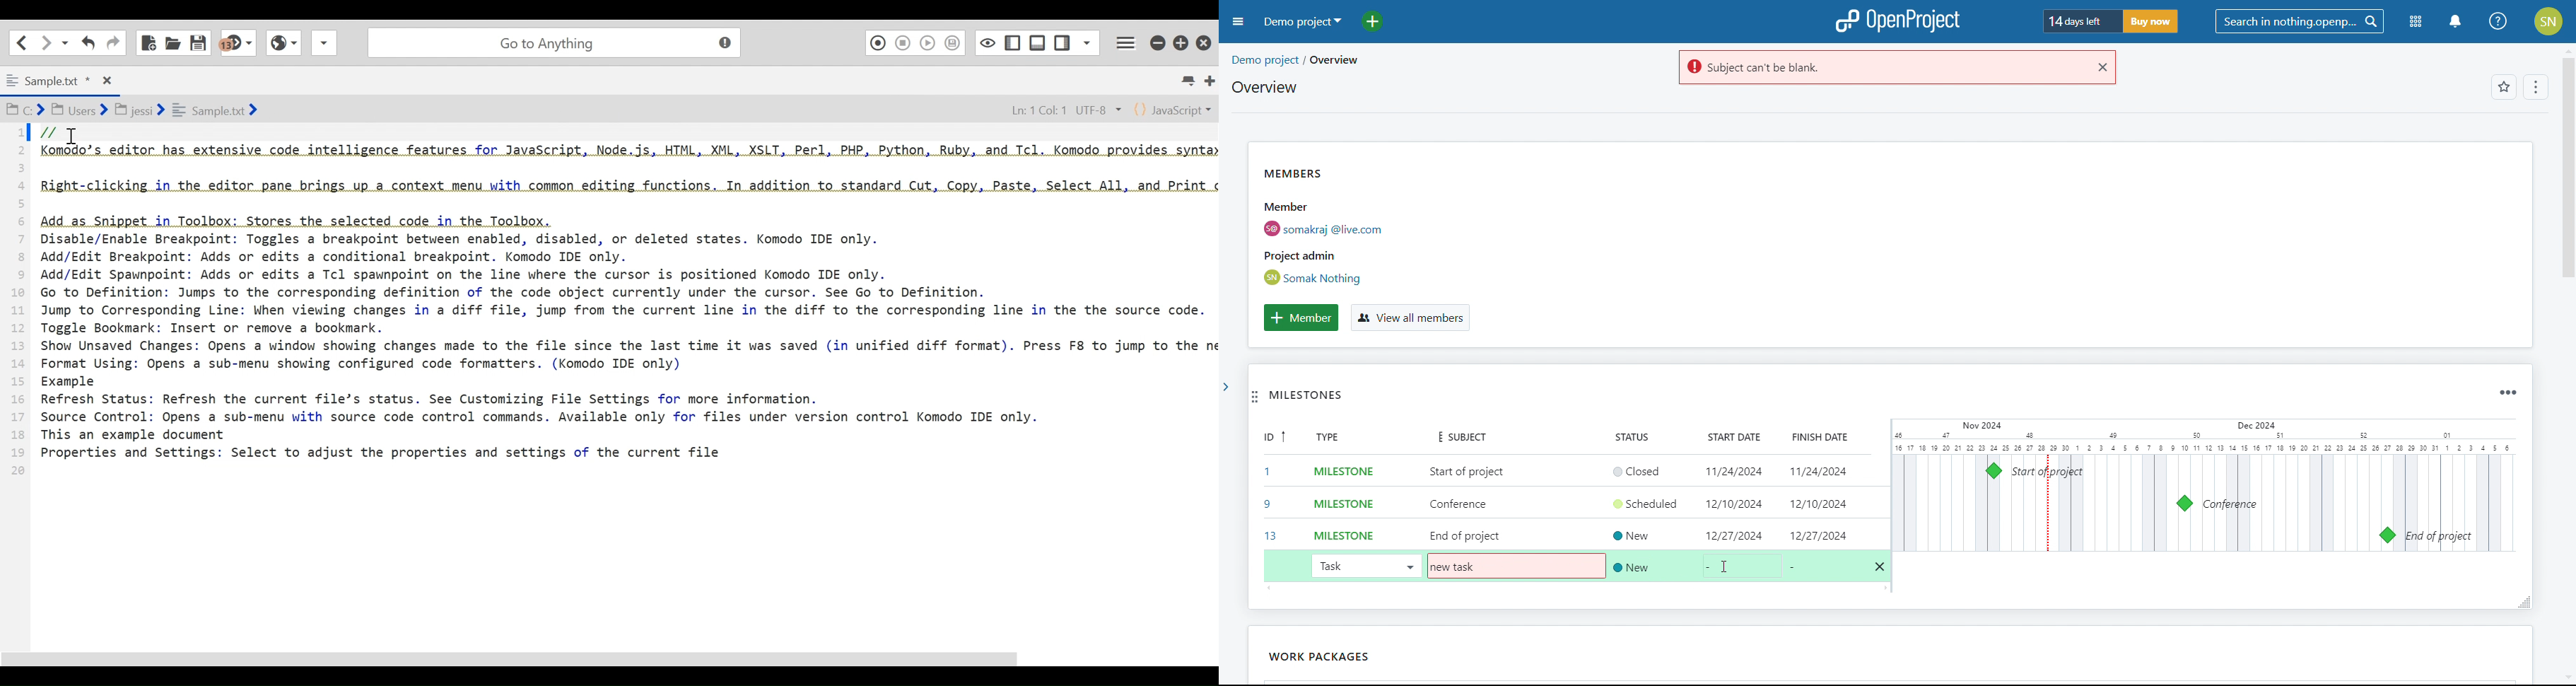 This screenshot has width=2576, height=700. What do you see at coordinates (1336, 438) in the screenshot?
I see `type` at bounding box center [1336, 438].